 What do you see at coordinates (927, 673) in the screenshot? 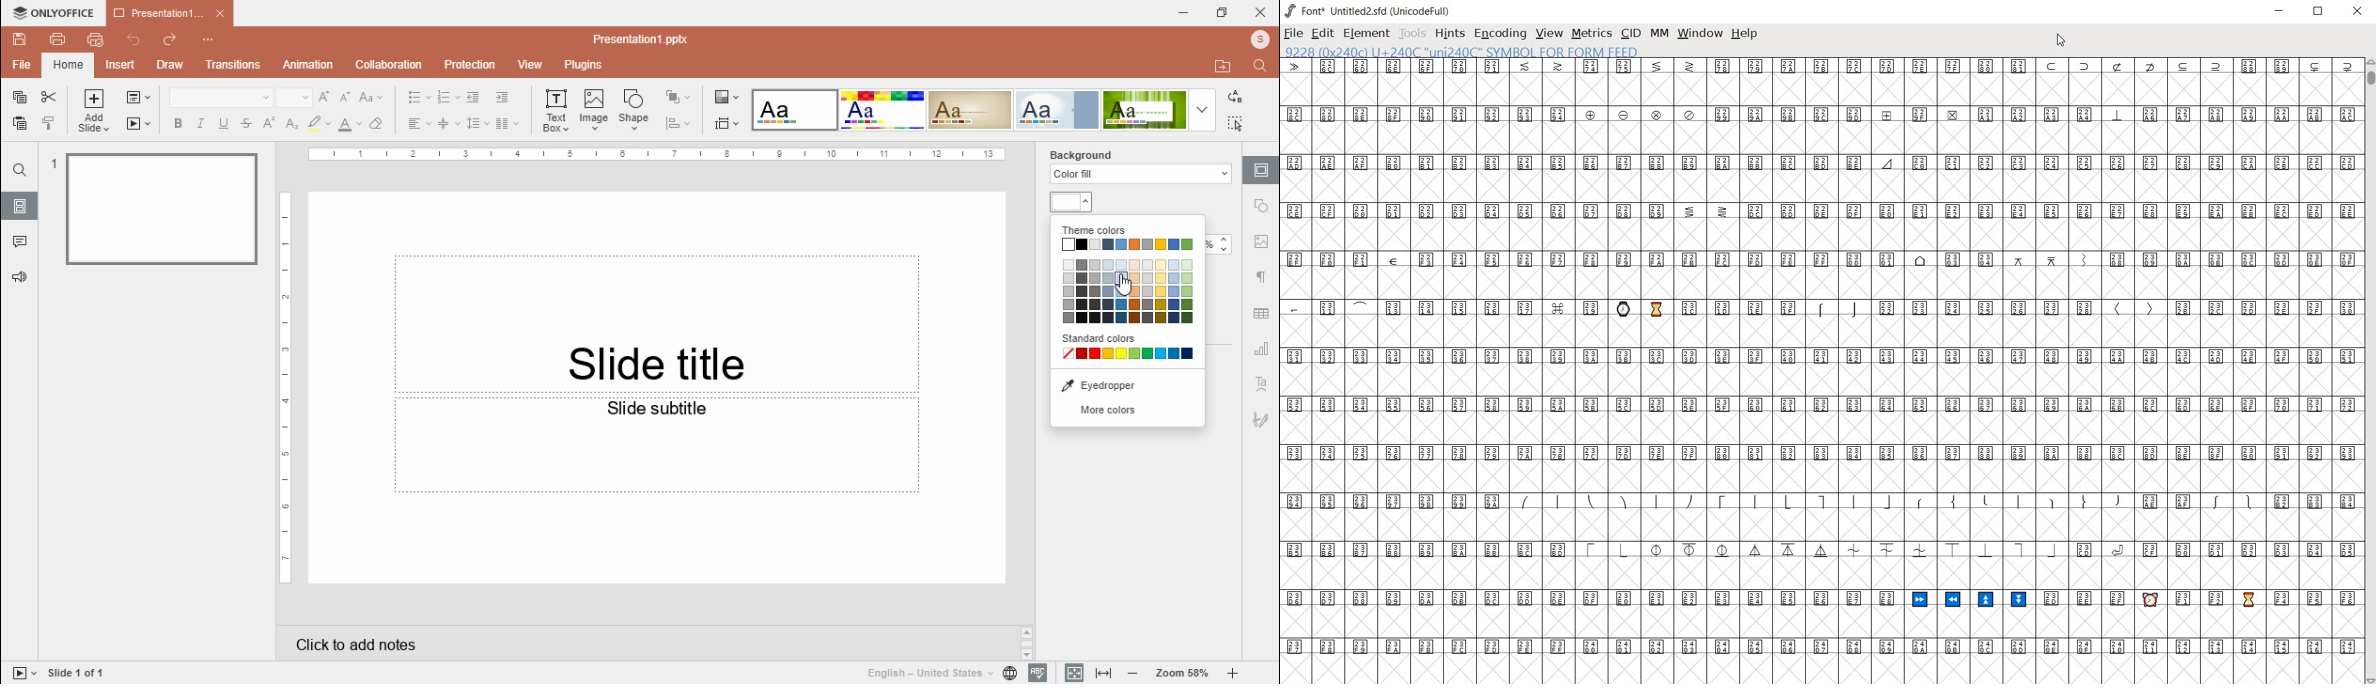
I see `language` at bounding box center [927, 673].